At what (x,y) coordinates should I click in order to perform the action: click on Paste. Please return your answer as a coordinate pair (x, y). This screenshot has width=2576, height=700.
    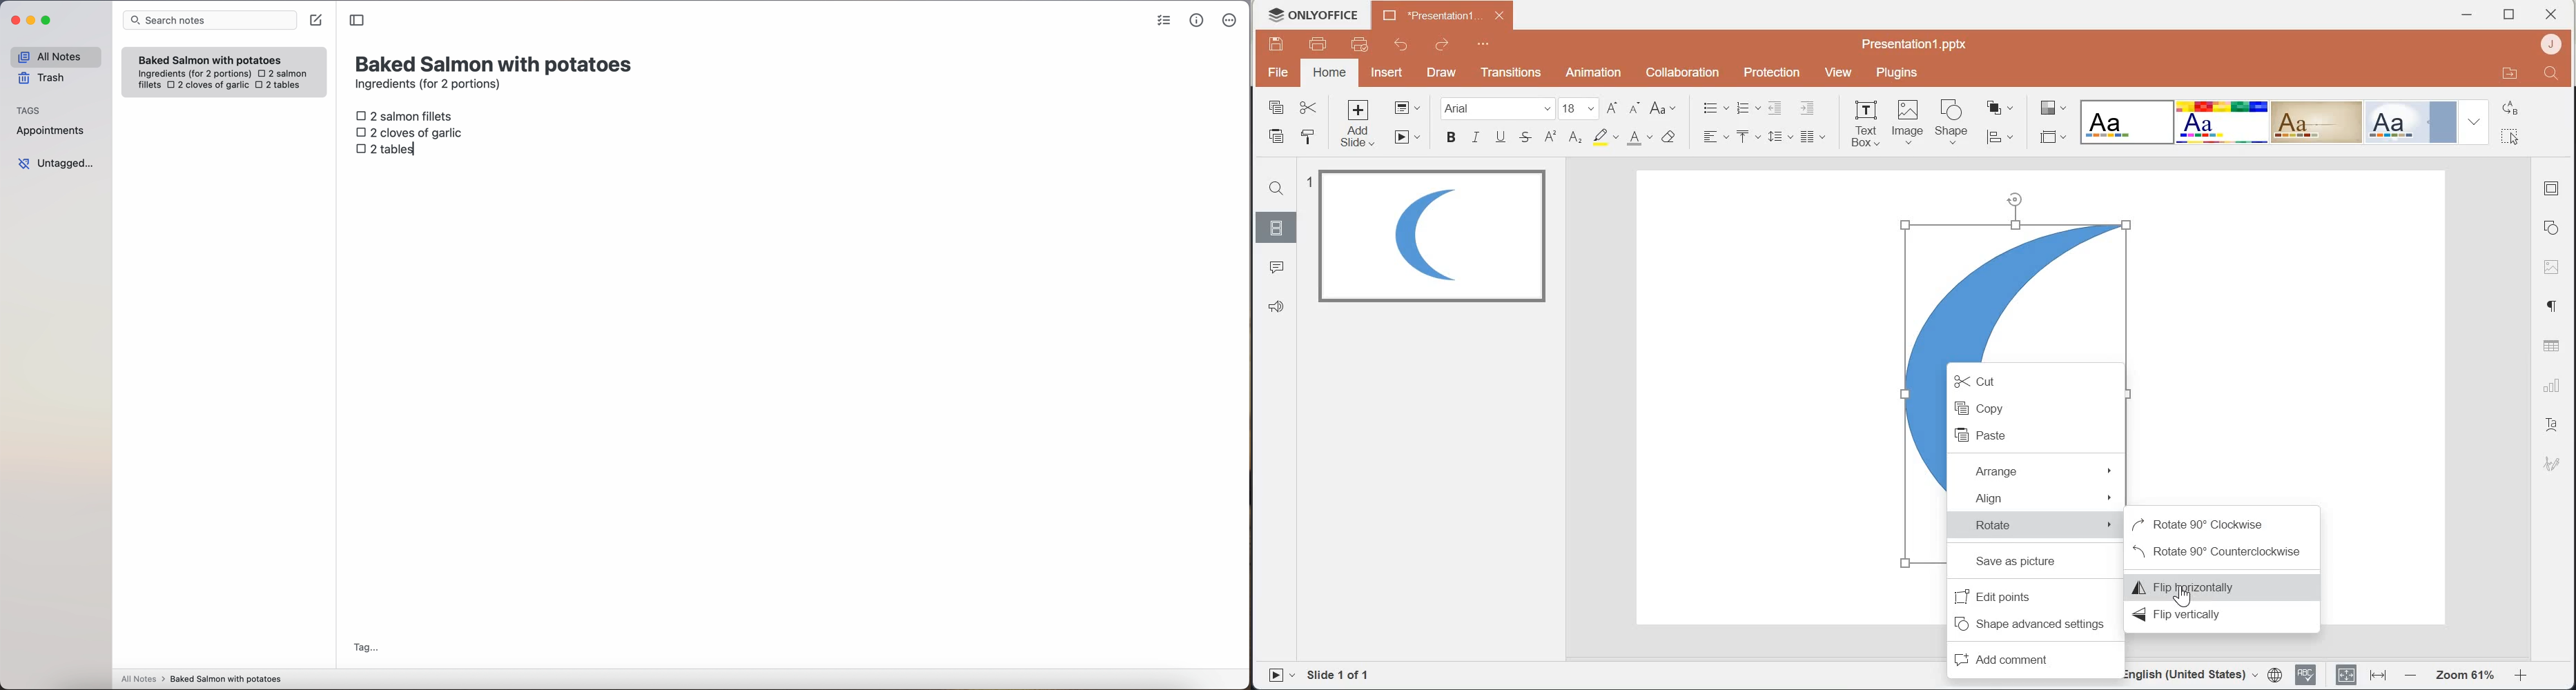
    Looking at the image, I should click on (2034, 435).